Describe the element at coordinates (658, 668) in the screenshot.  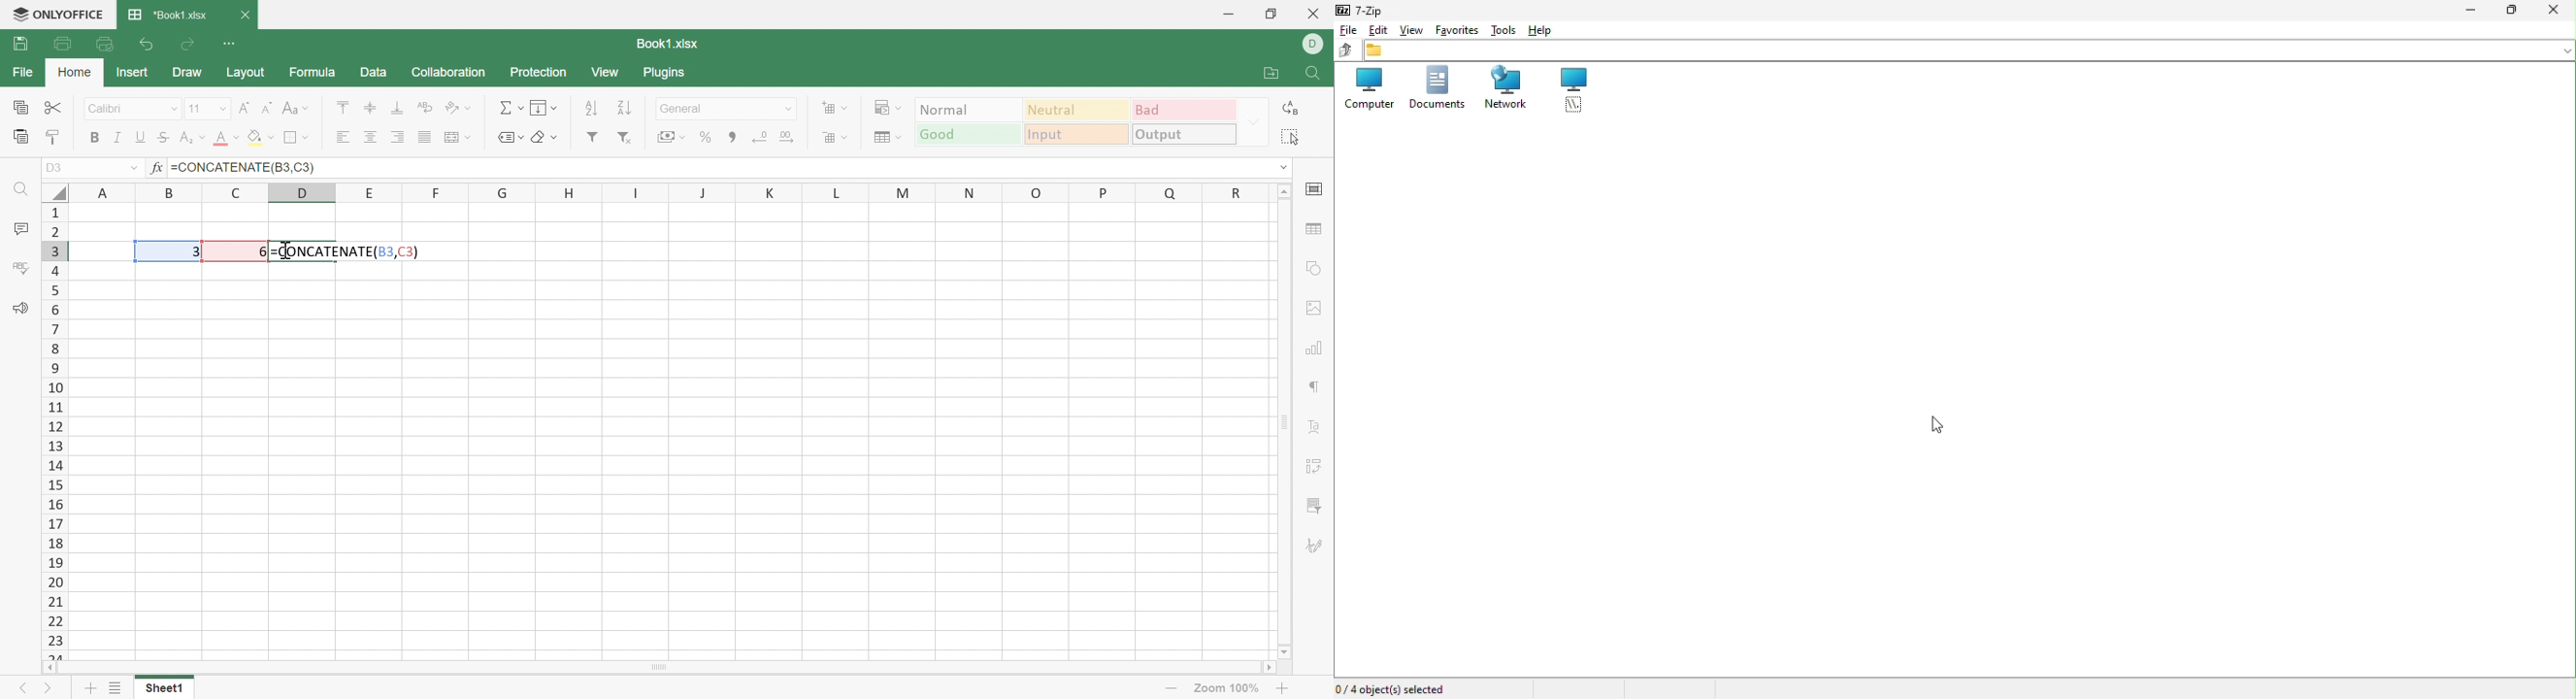
I see `Scroll bar` at that location.